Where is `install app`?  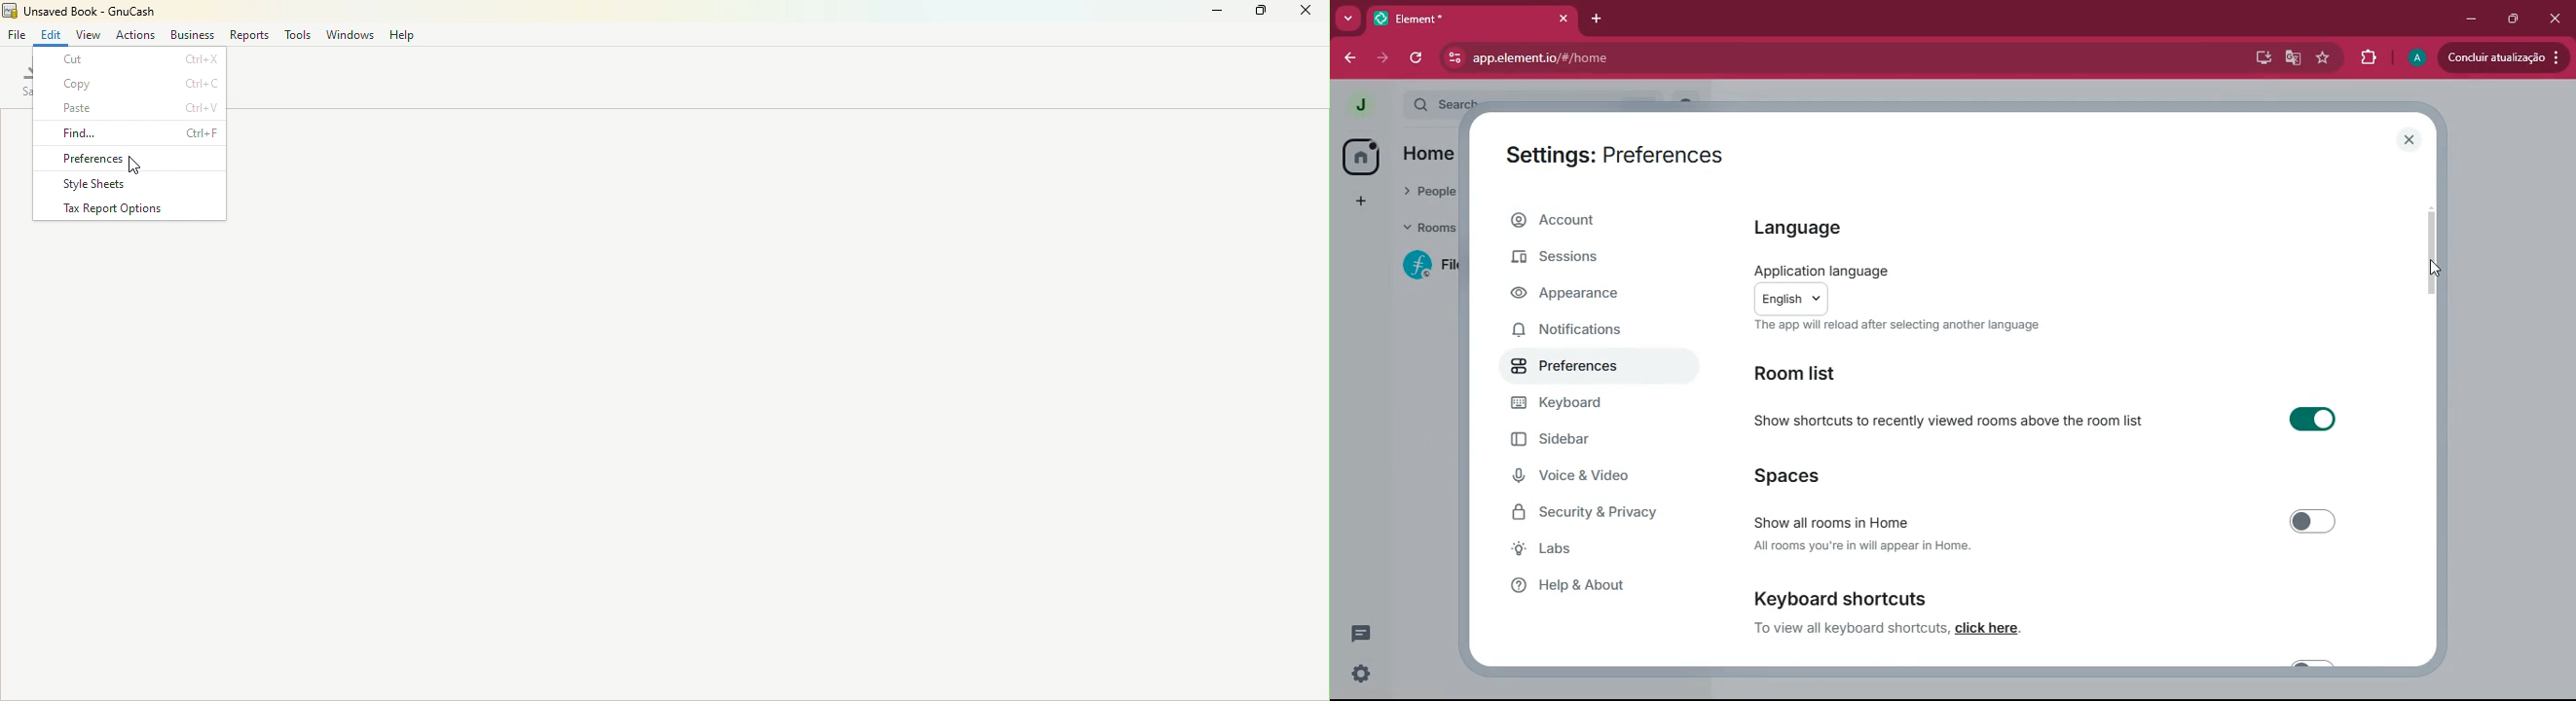 install app is located at coordinates (2257, 56).